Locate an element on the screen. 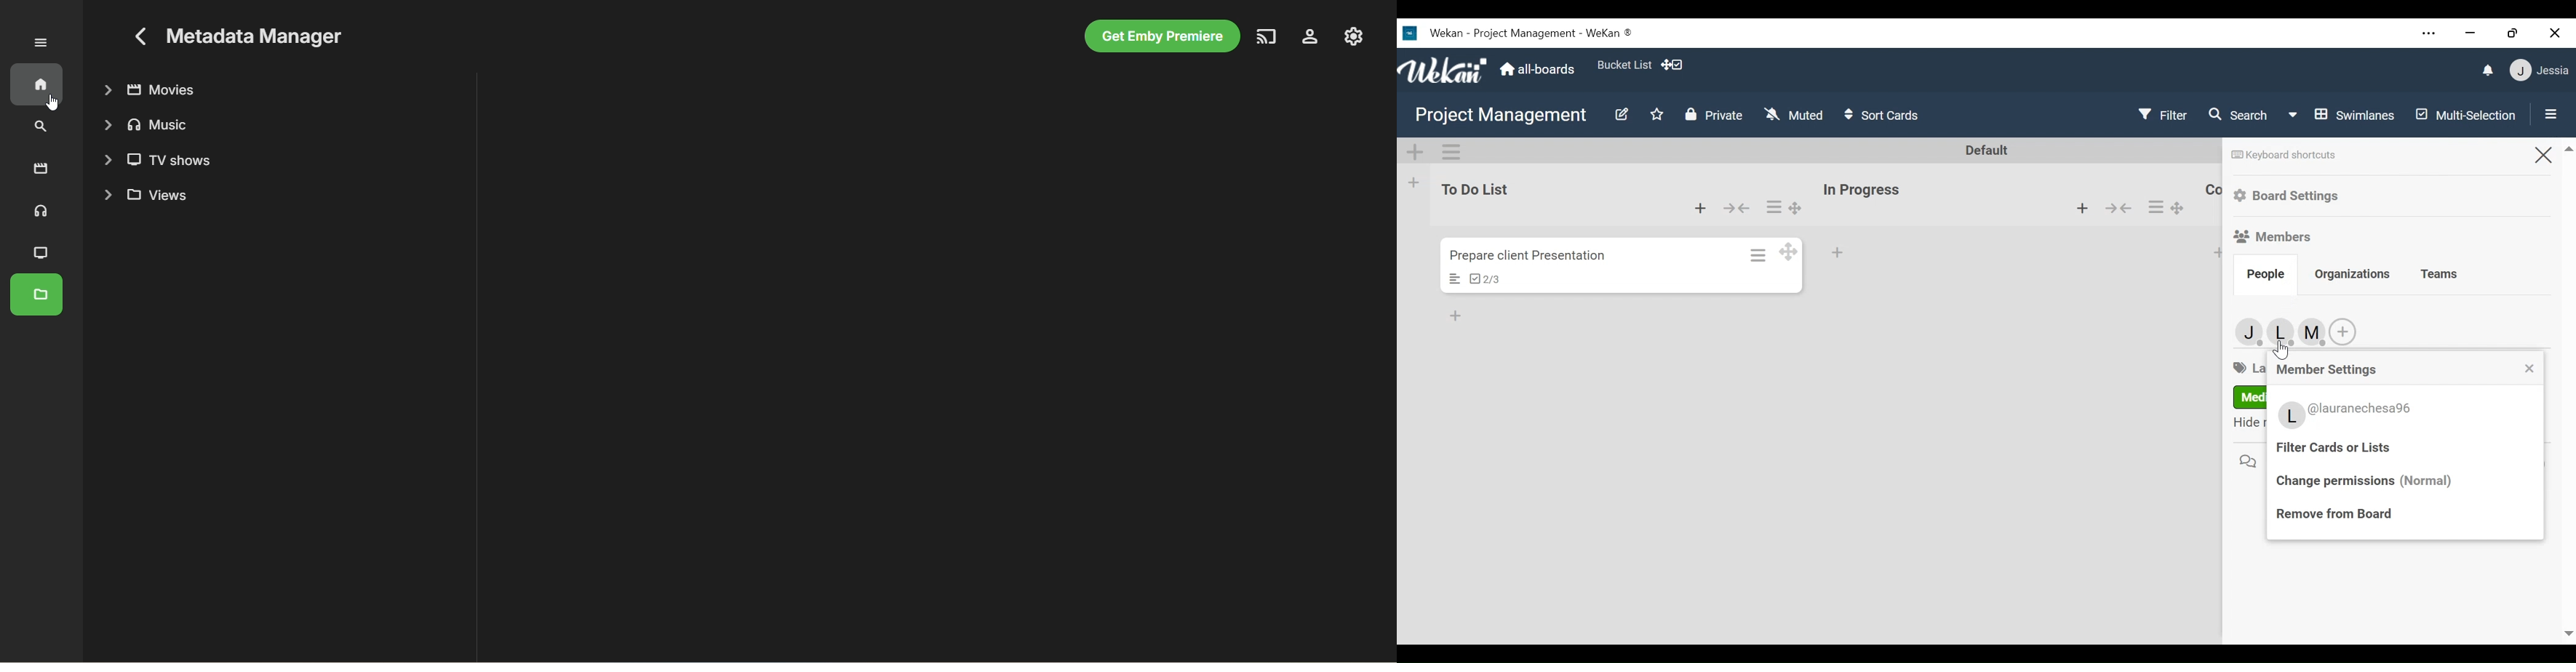  Add card to the bottom of the list is located at coordinates (2083, 208).